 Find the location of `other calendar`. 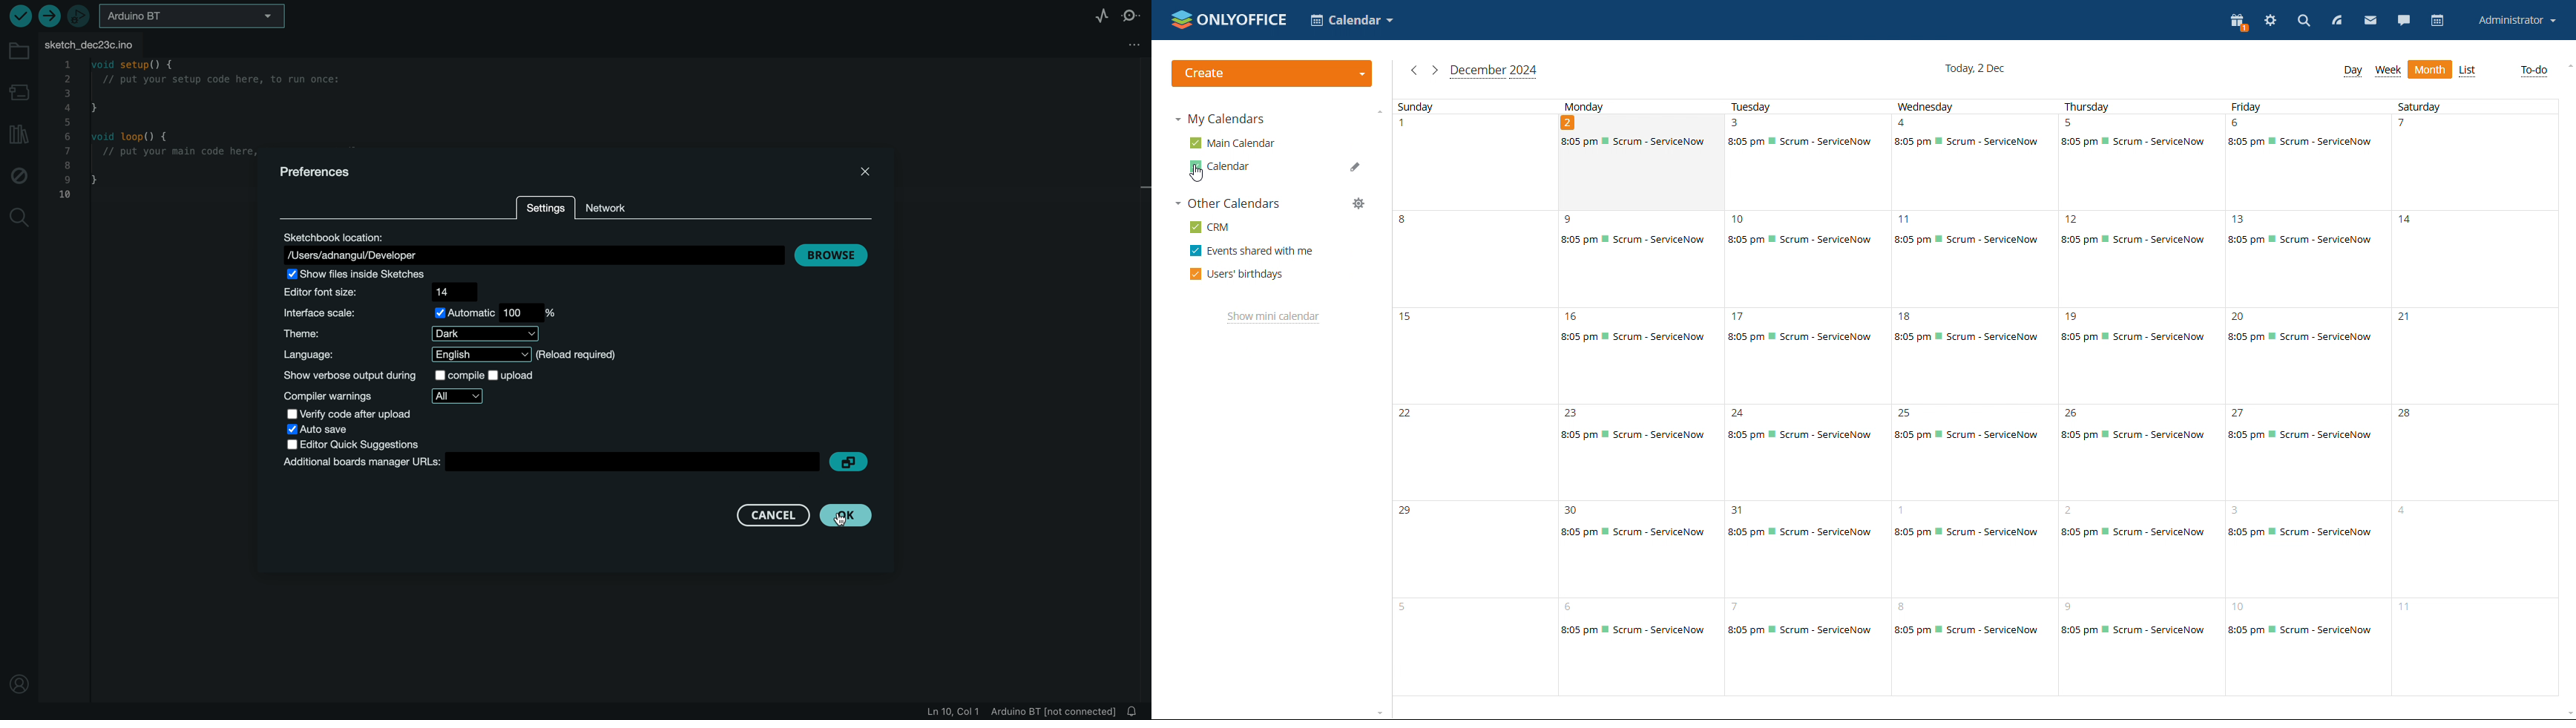

other calendar is located at coordinates (1229, 166).